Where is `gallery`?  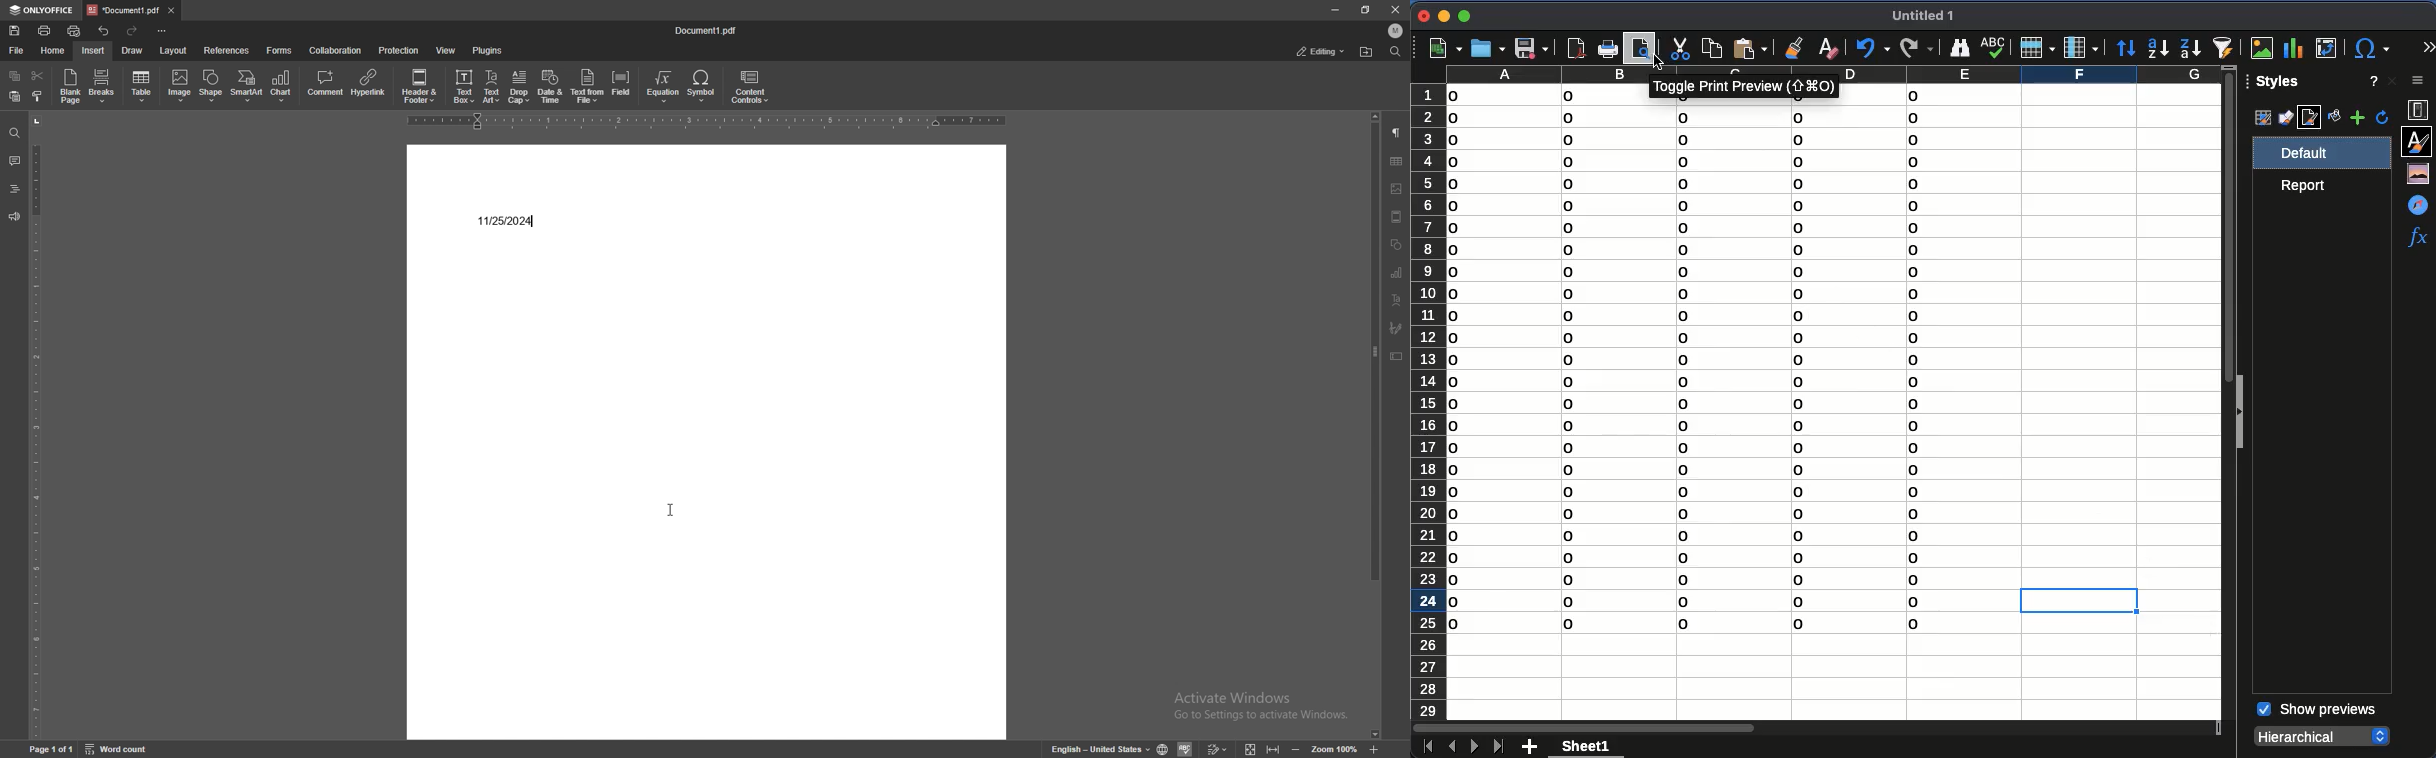
gallery is located at coordinates (2421, 174).